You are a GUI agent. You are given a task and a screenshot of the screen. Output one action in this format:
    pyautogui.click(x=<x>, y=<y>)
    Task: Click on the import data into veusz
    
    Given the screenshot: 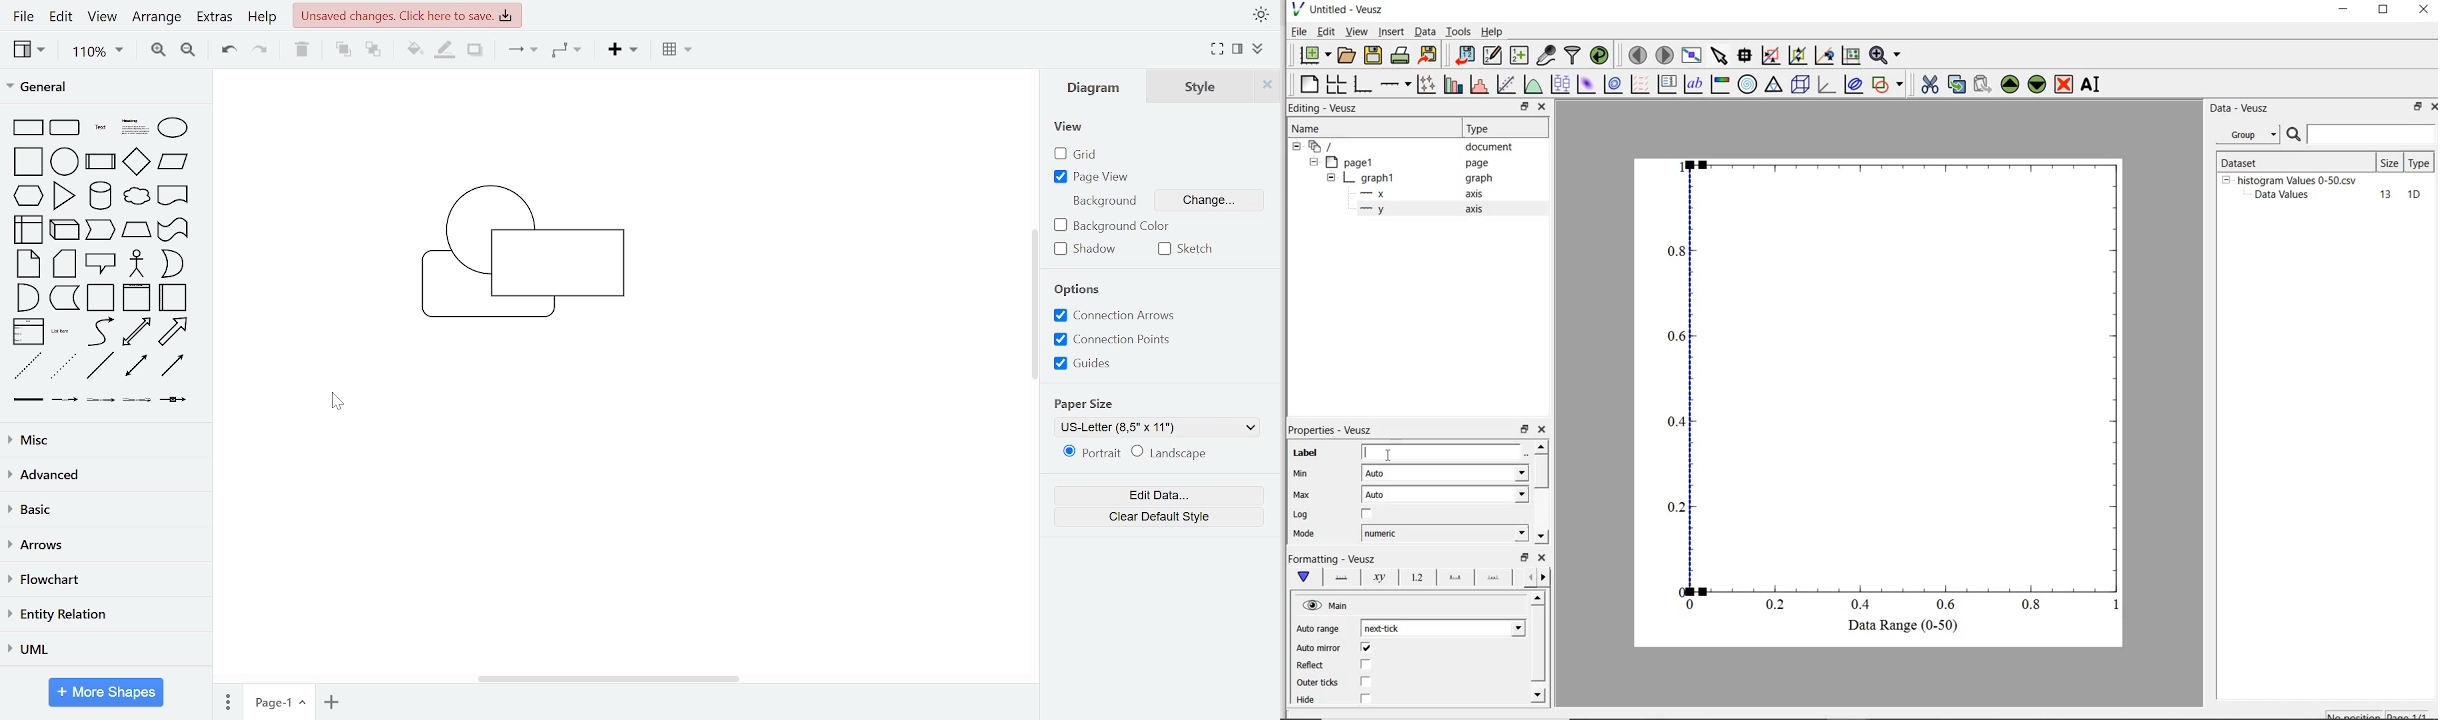 What is the action you would take?
    pyautogui.click(x=1467, y=55)
    